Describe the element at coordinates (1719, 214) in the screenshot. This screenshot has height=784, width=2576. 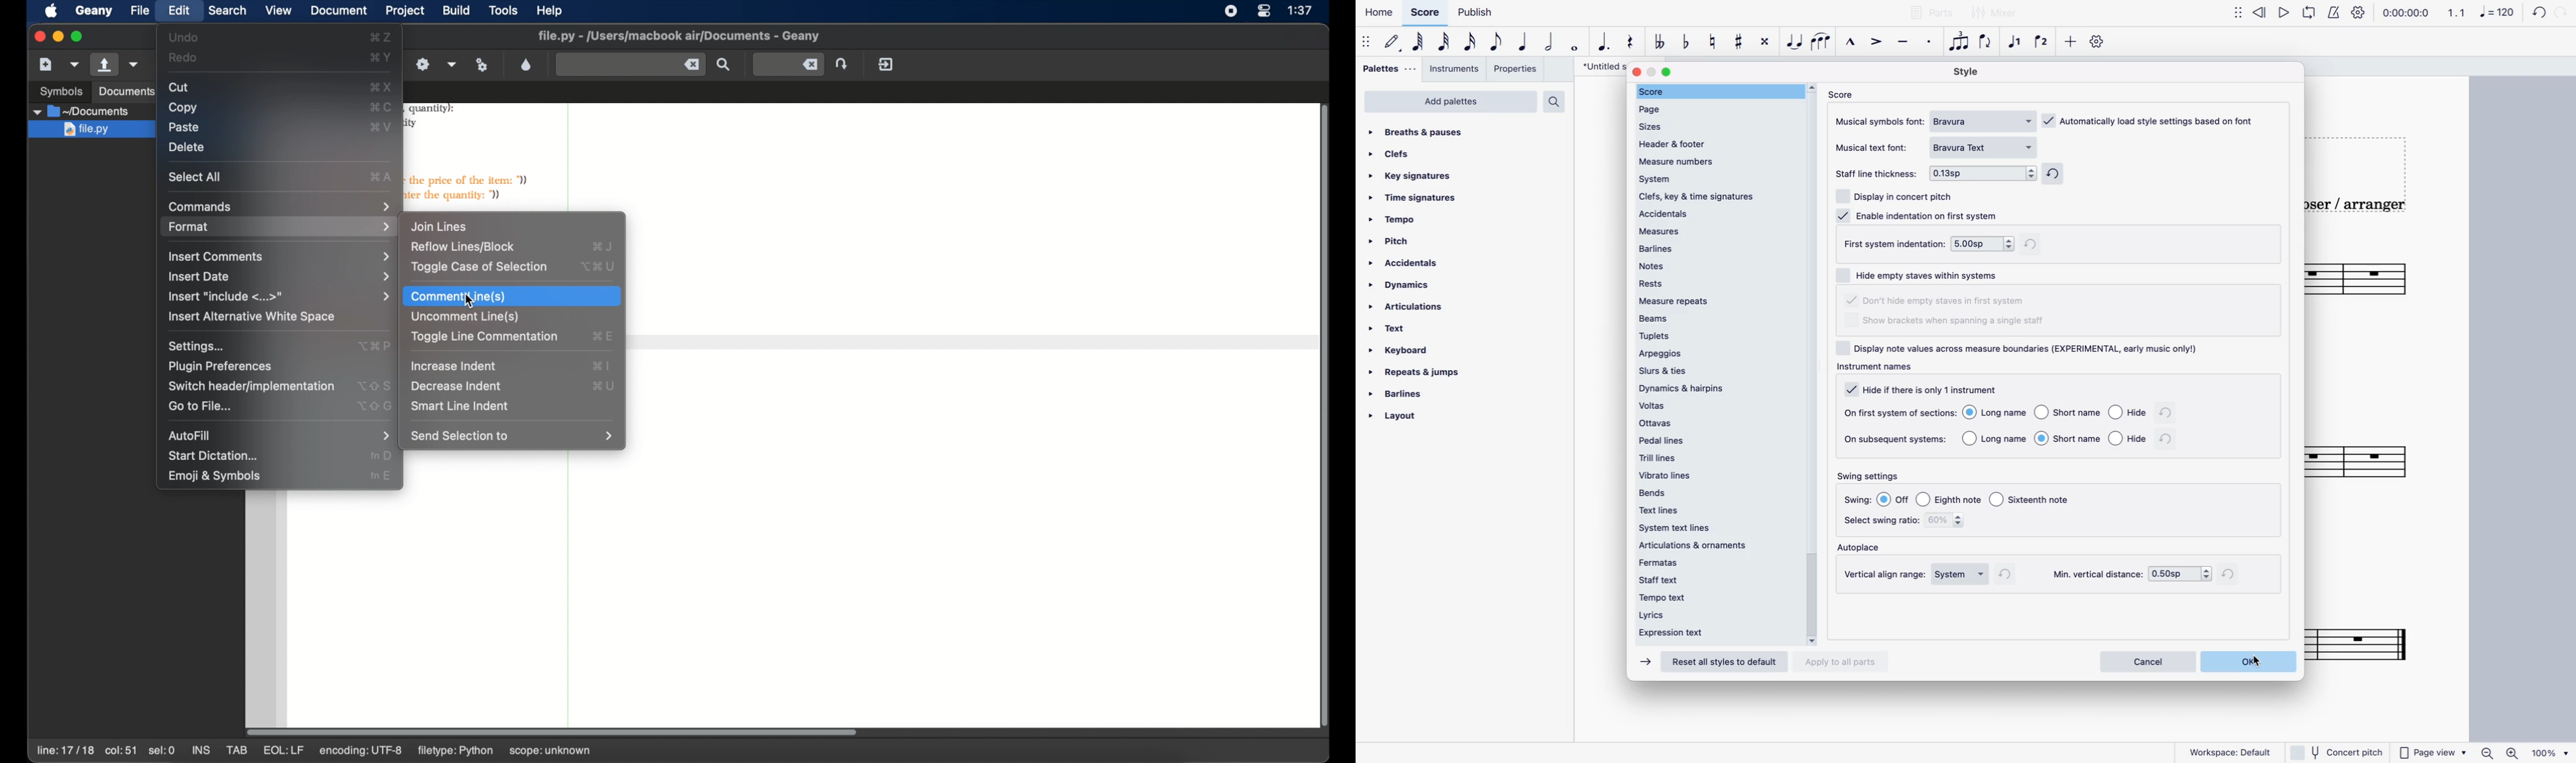
I see `accidentals` at that location.